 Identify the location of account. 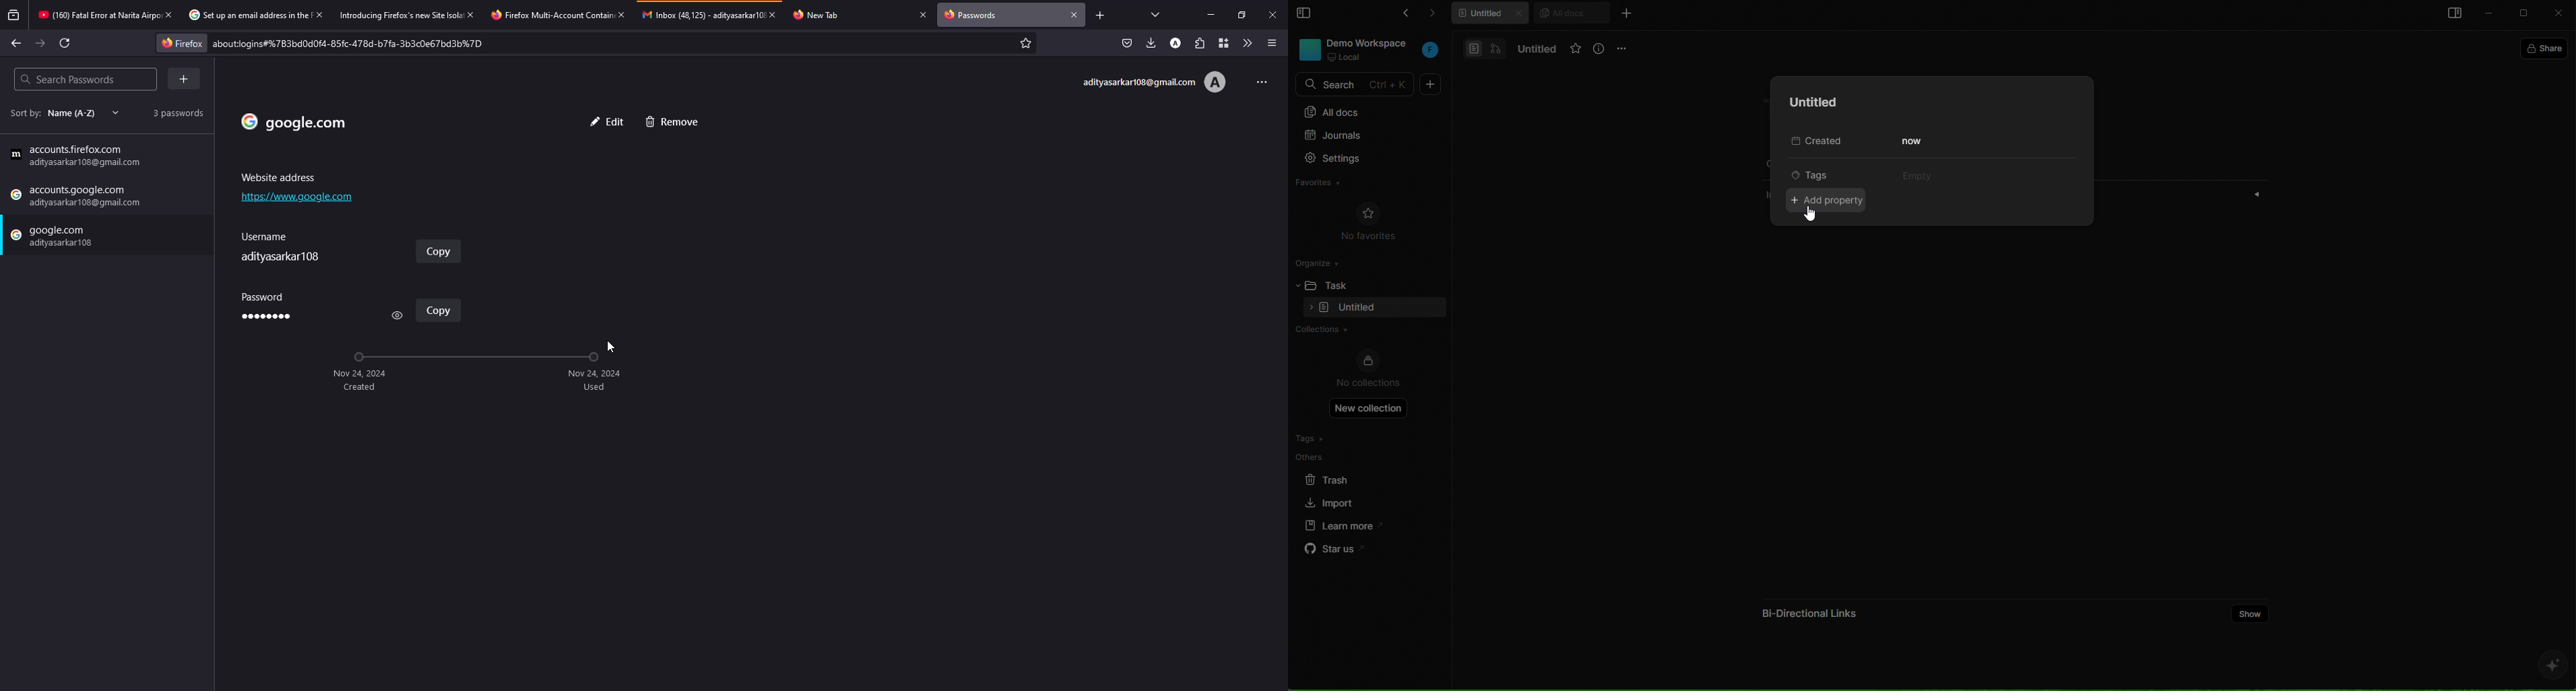
(1178, 42).